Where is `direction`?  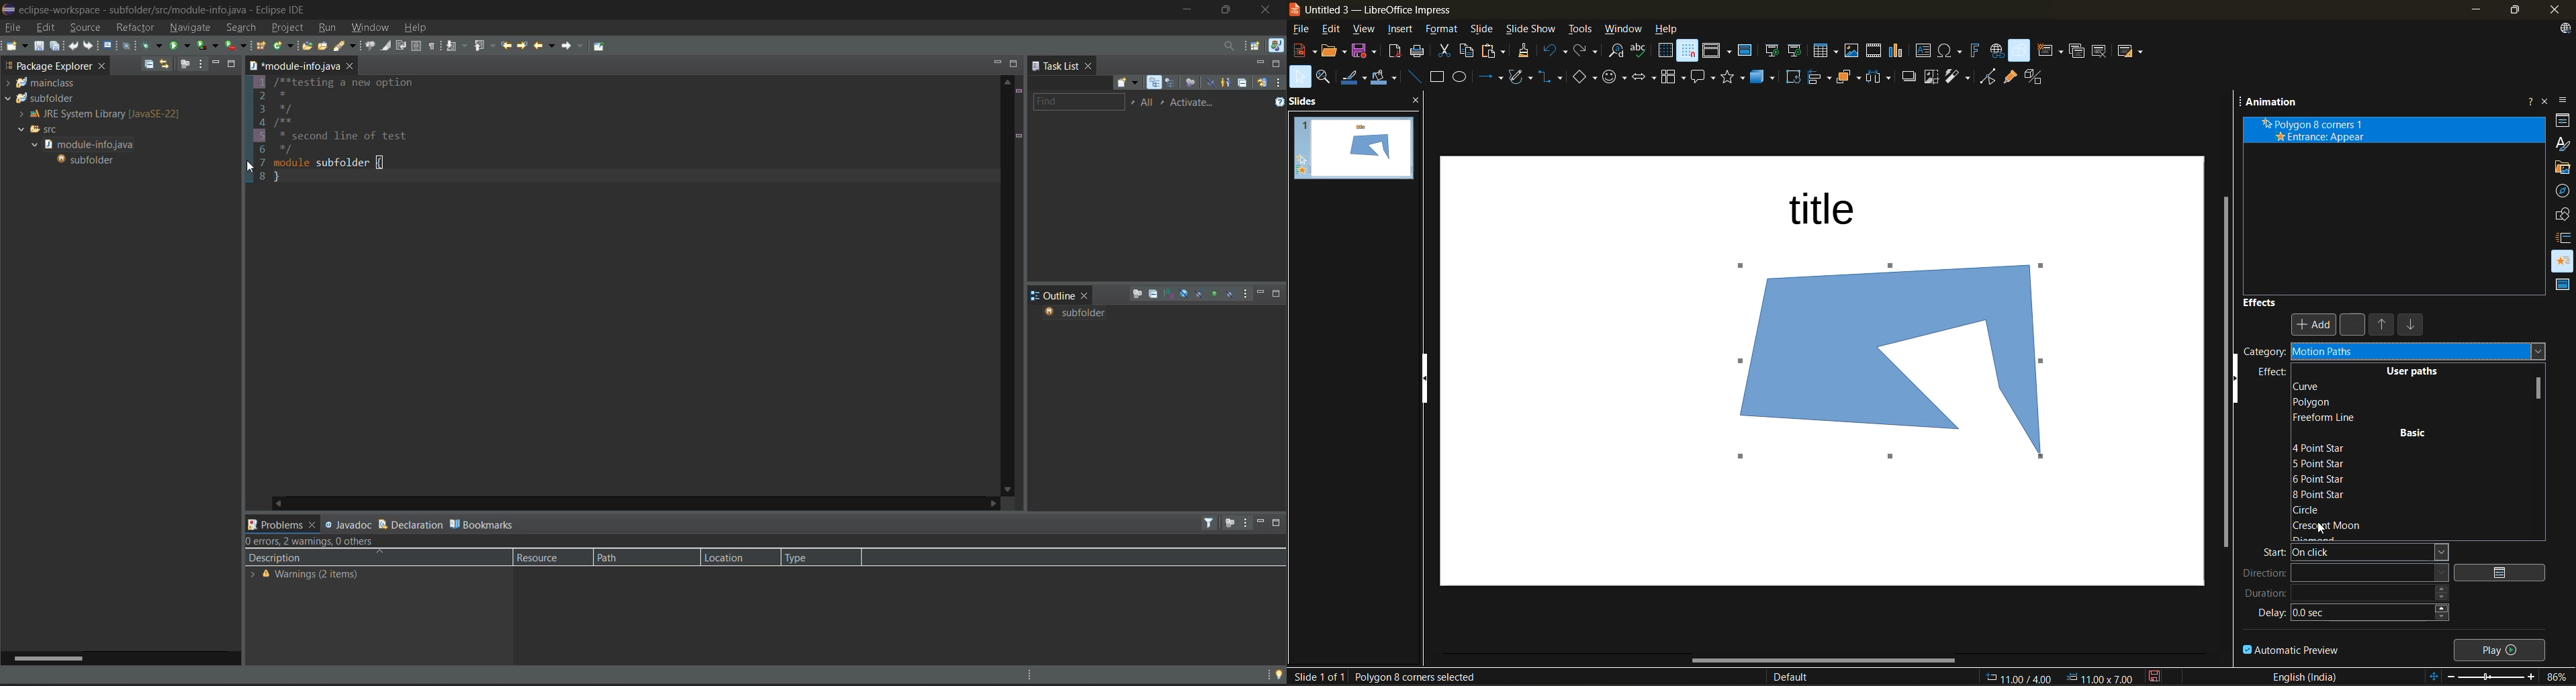
direction is located at coordinates (2346, 573).